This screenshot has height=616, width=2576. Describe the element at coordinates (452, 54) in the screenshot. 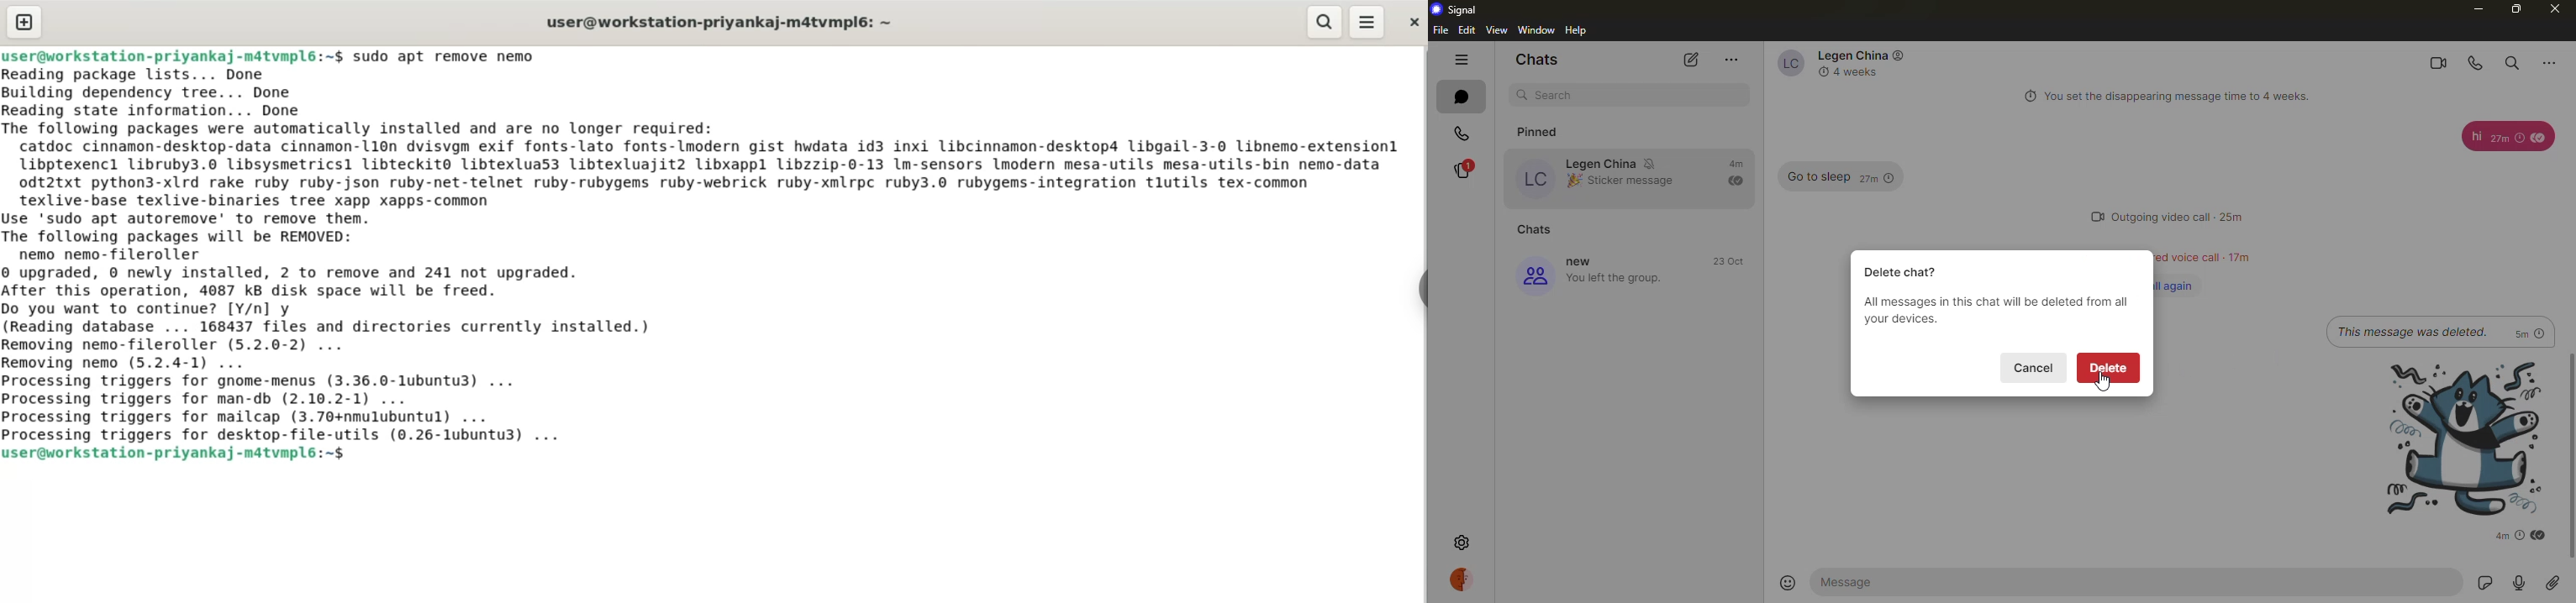

I see `sudo apt remove nemo` at that location.